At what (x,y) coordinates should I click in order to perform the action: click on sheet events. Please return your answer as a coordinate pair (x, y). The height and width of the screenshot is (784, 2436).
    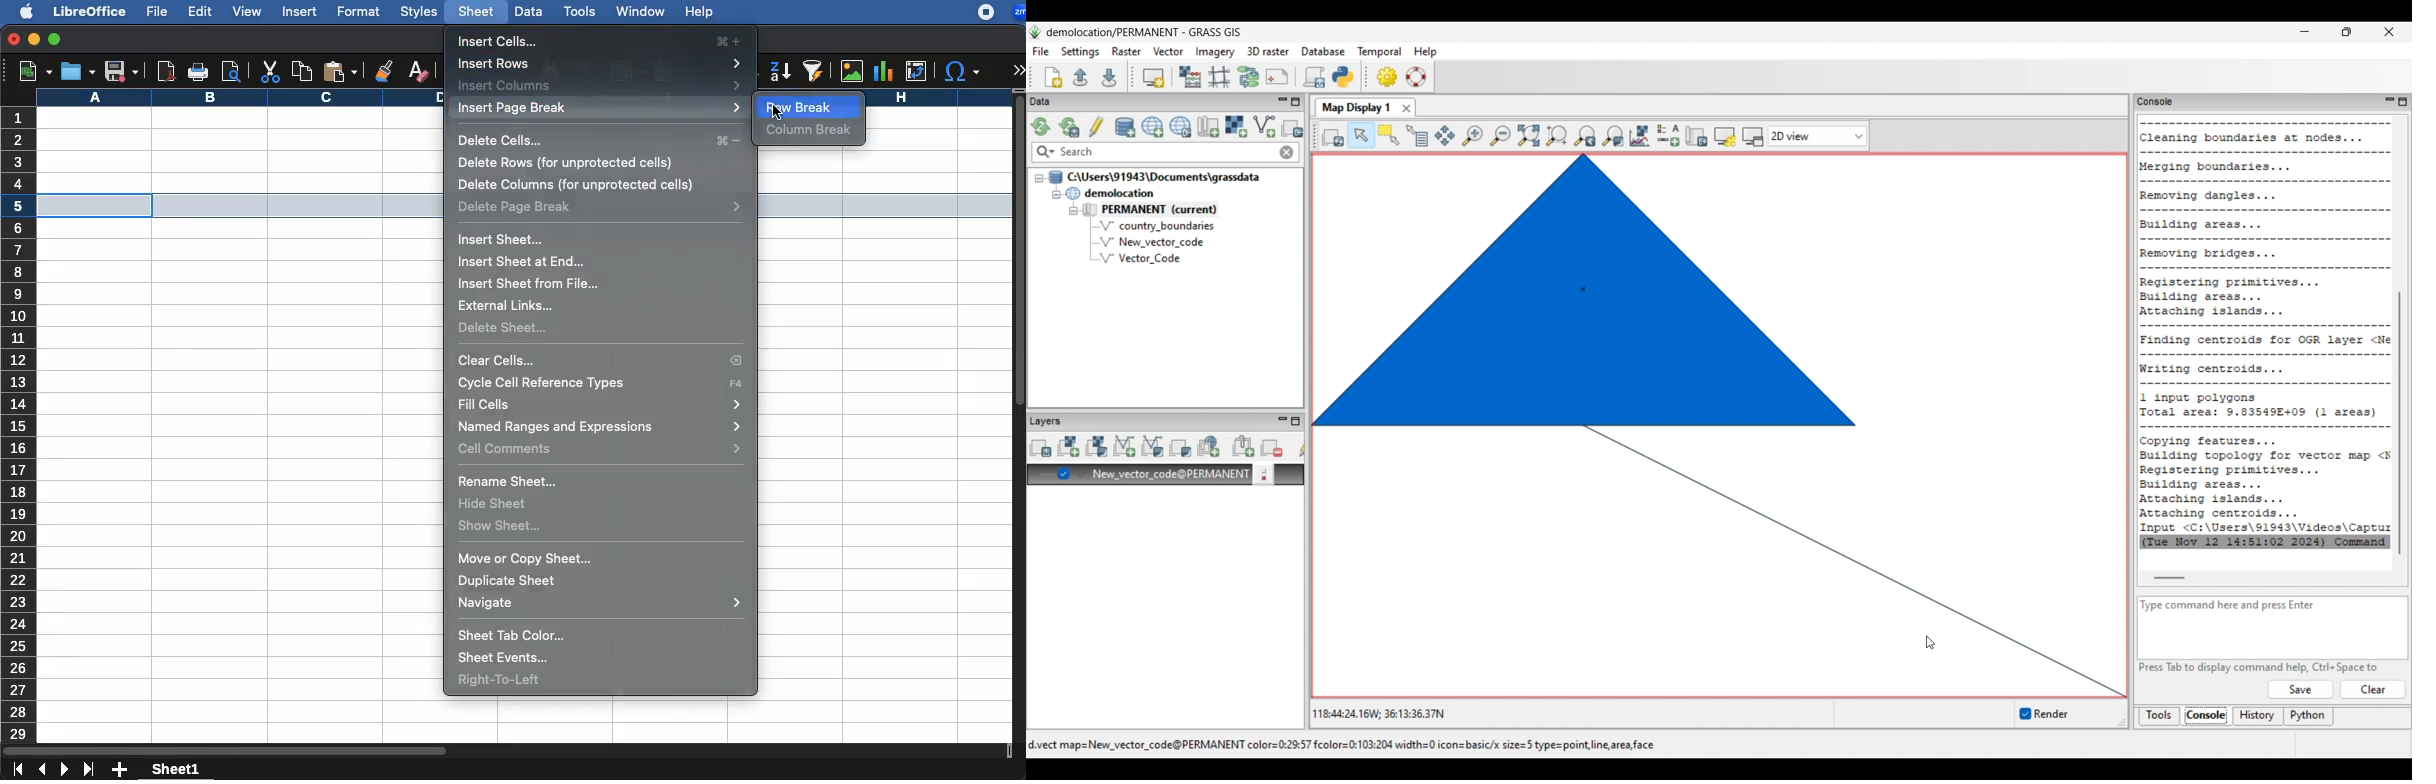
    Looking at the image, I should click on (507, 659).